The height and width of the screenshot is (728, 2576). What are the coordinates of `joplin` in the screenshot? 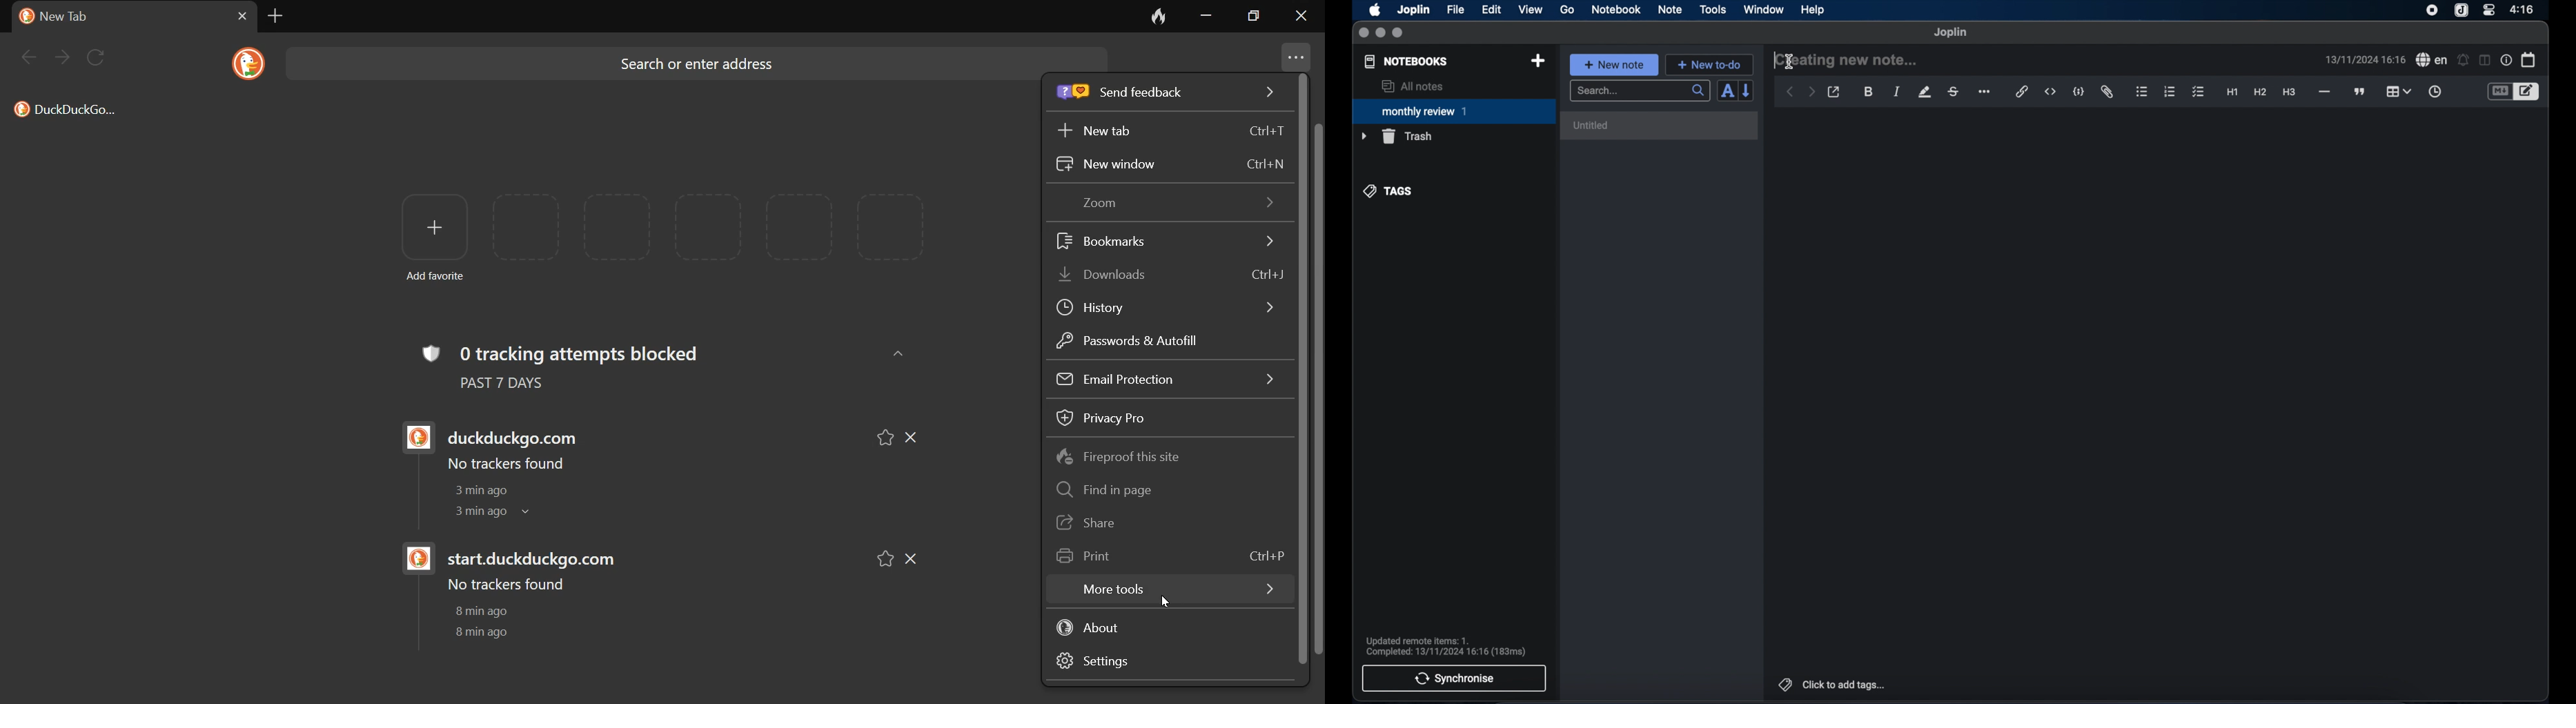 It's located at (1951, 32).